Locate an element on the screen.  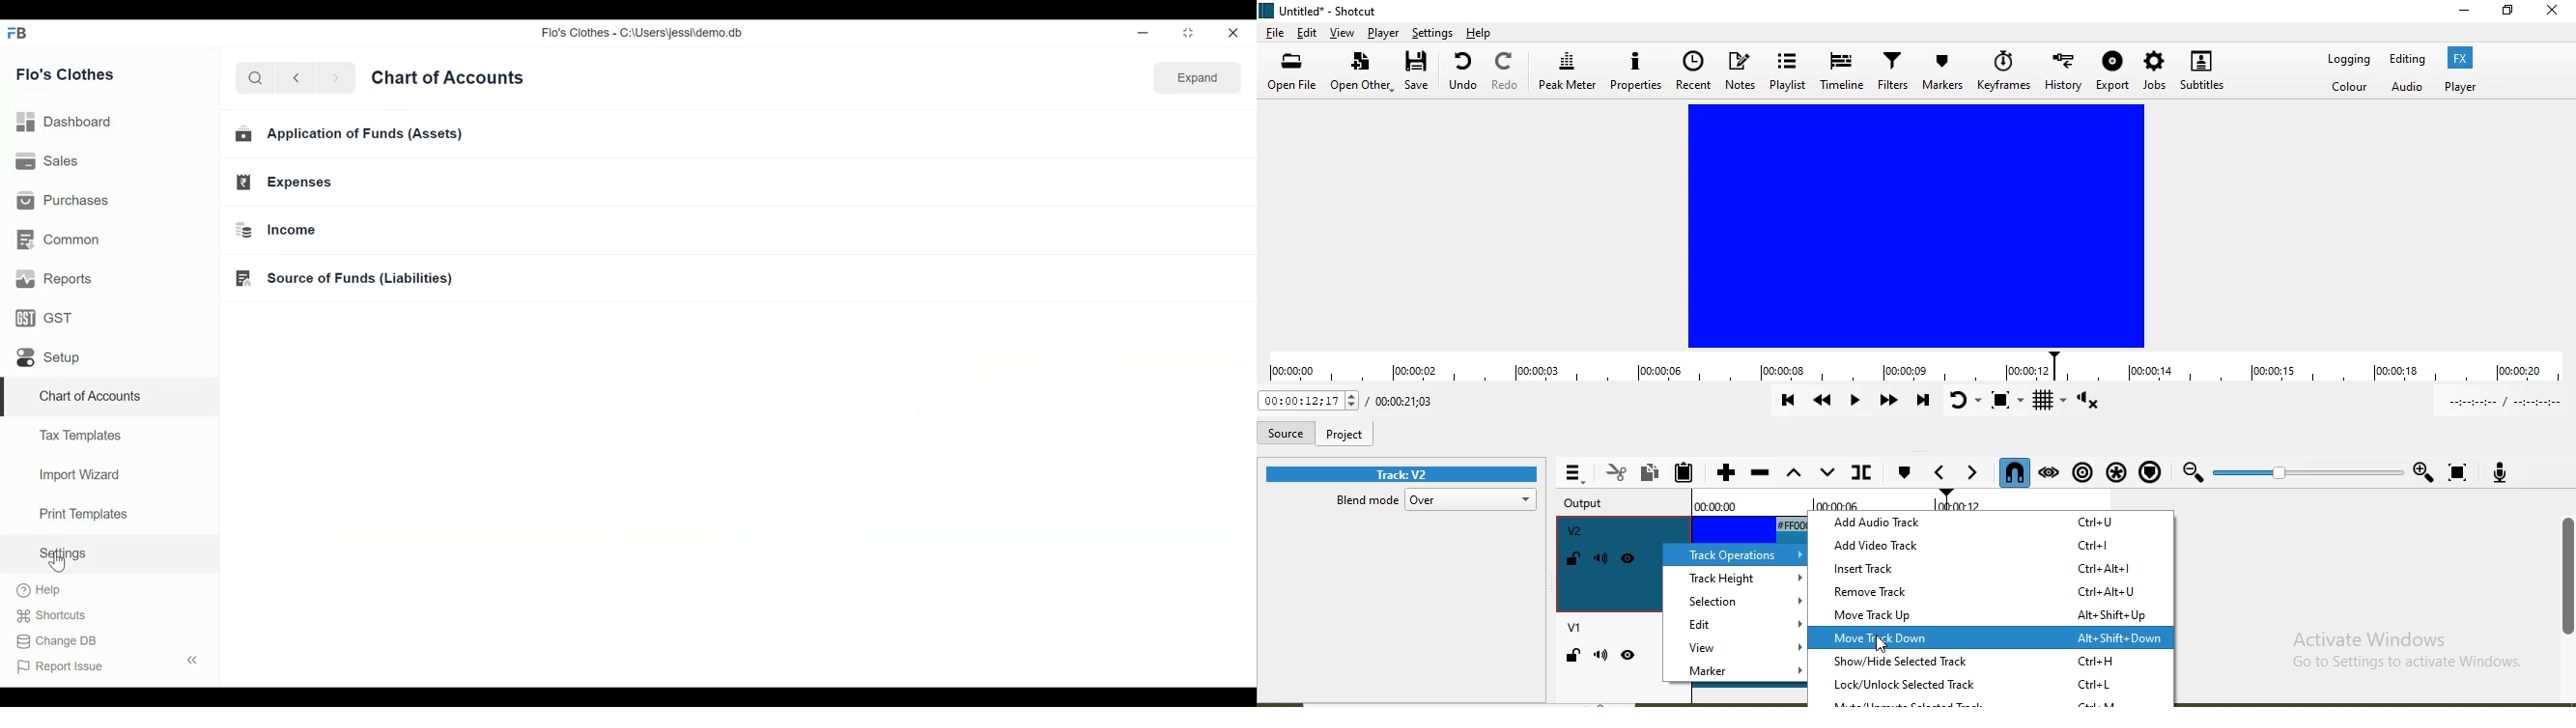
shortcuts is located at coordinates (51, 616).